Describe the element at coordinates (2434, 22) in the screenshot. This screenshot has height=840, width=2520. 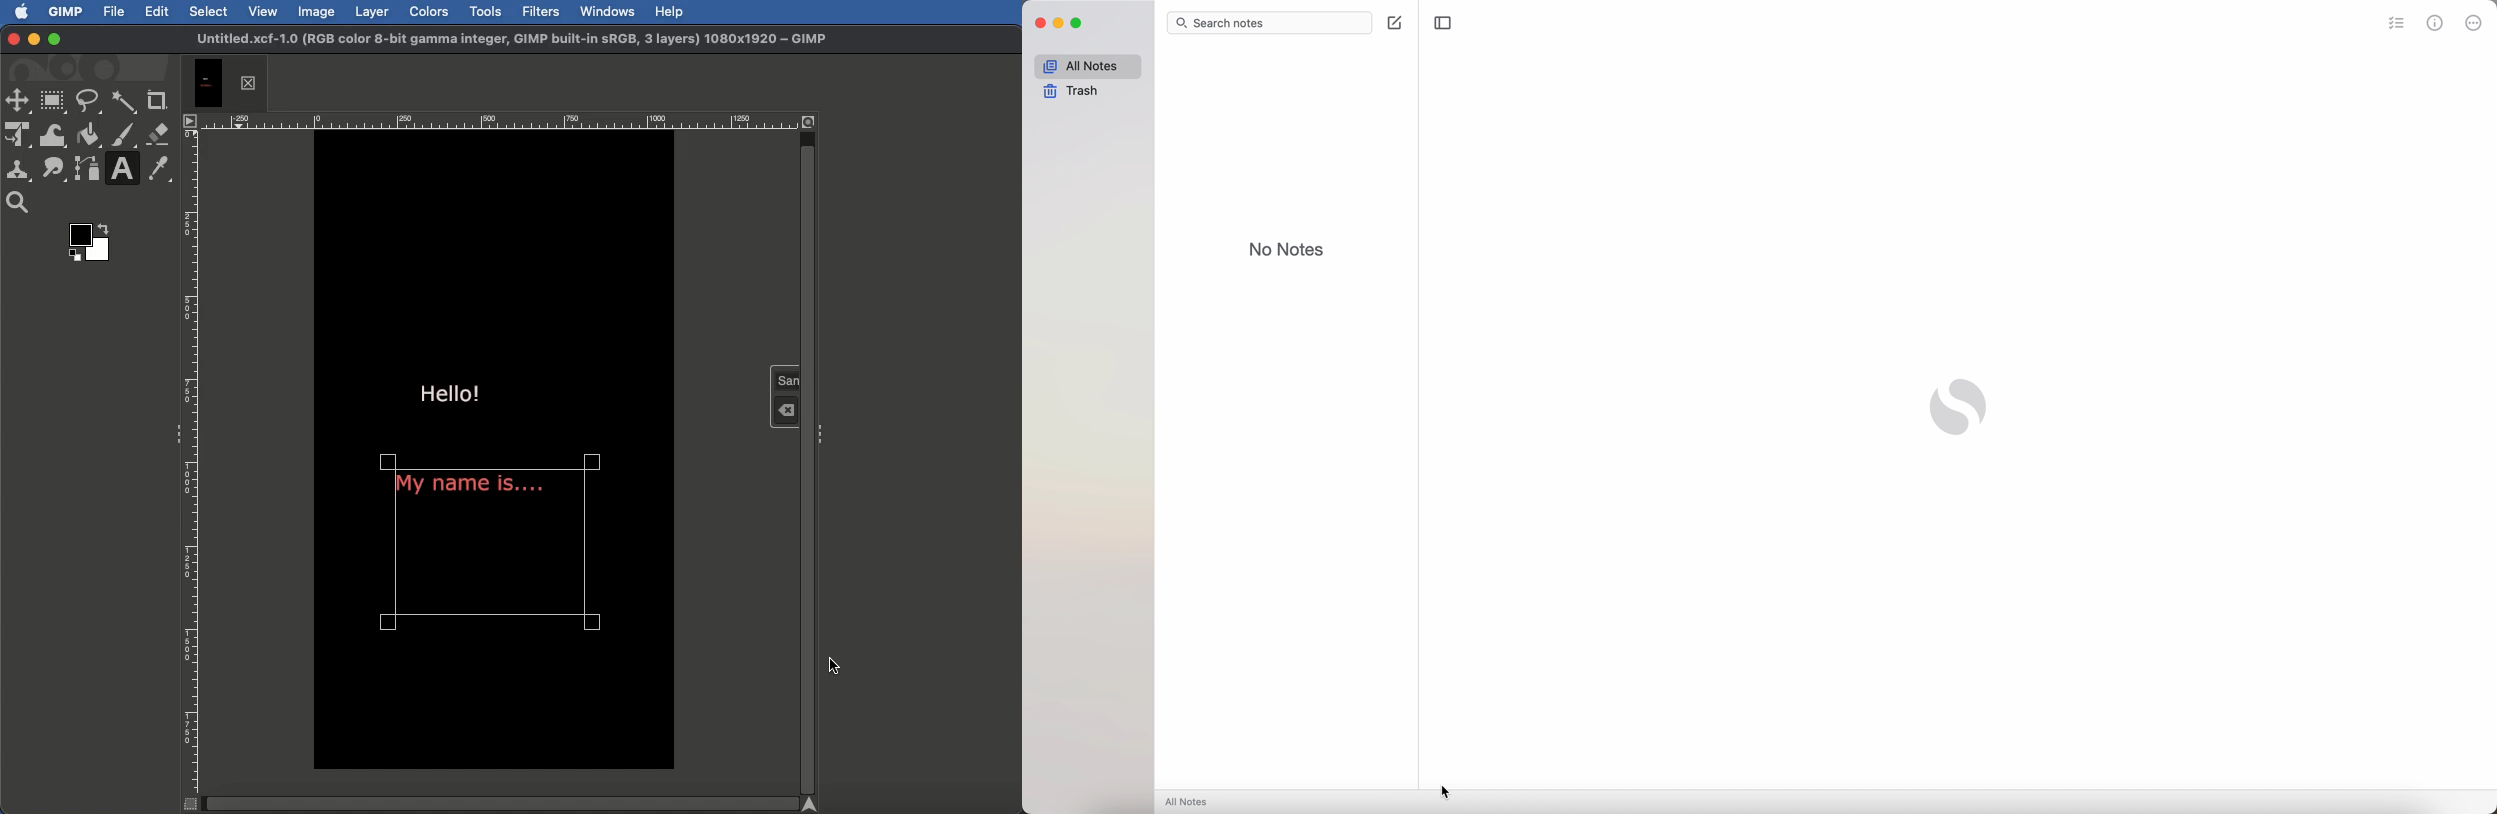
I see `metrics` at that location.